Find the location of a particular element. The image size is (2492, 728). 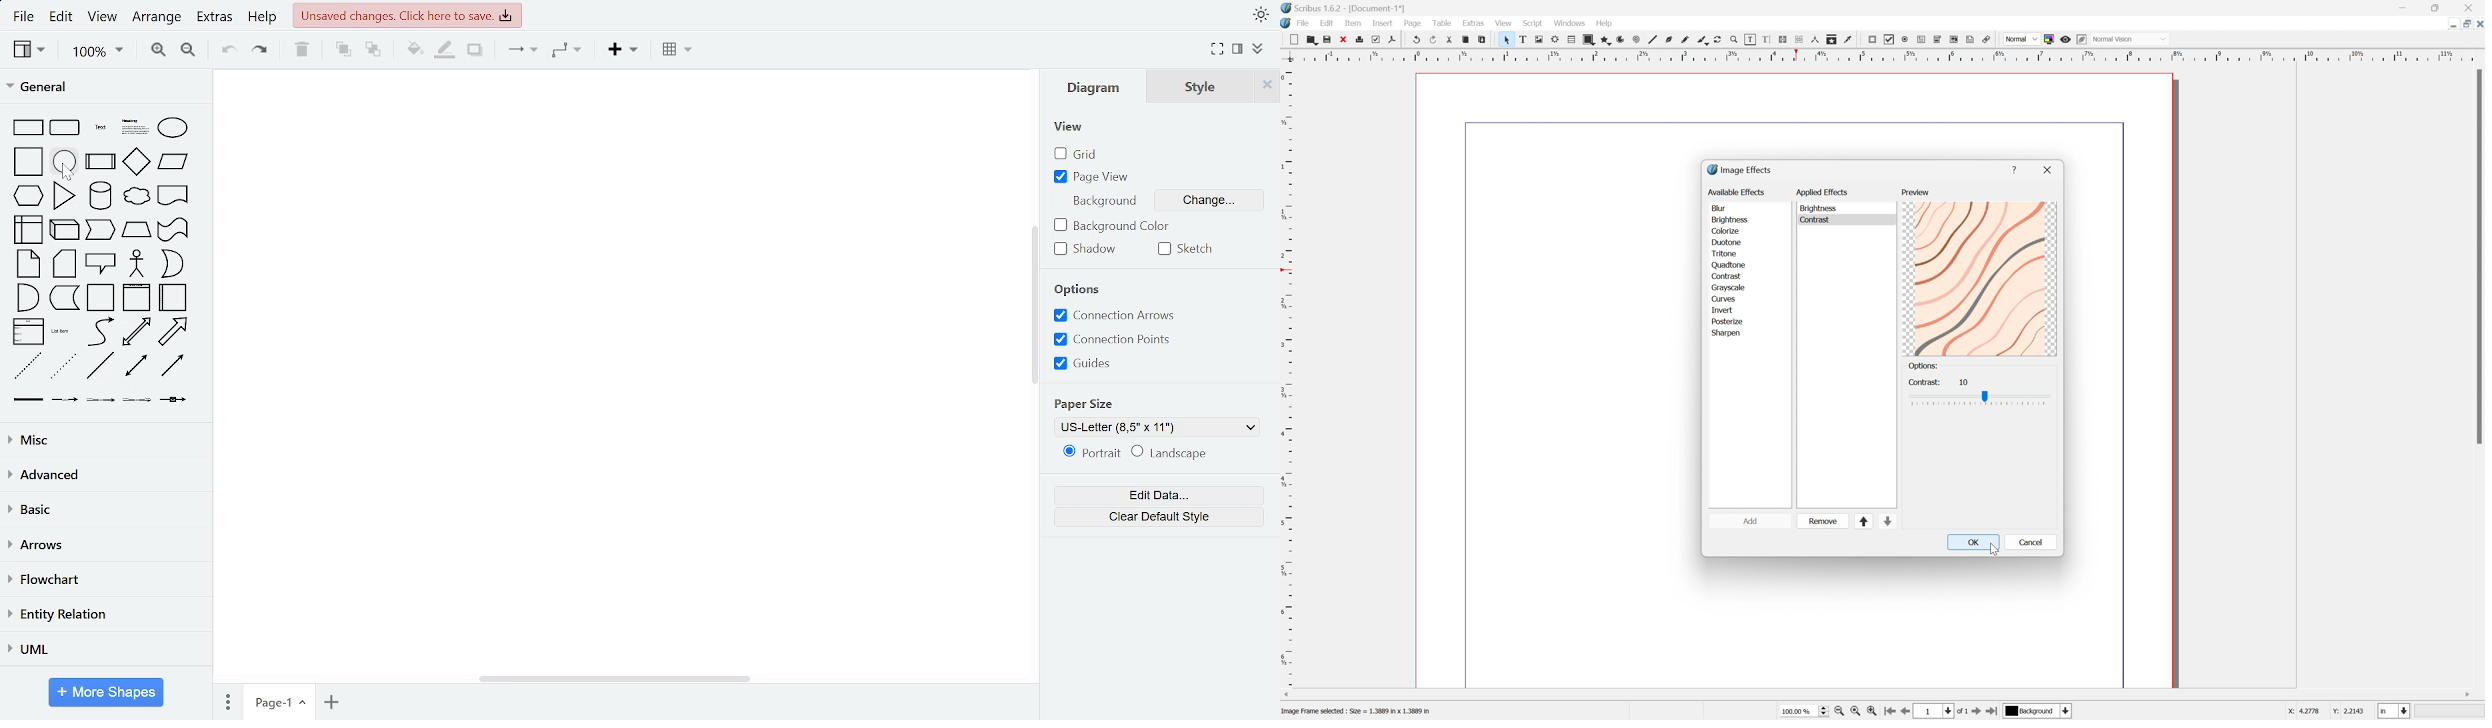

PDF text field is located at coordinates (1920, 40).